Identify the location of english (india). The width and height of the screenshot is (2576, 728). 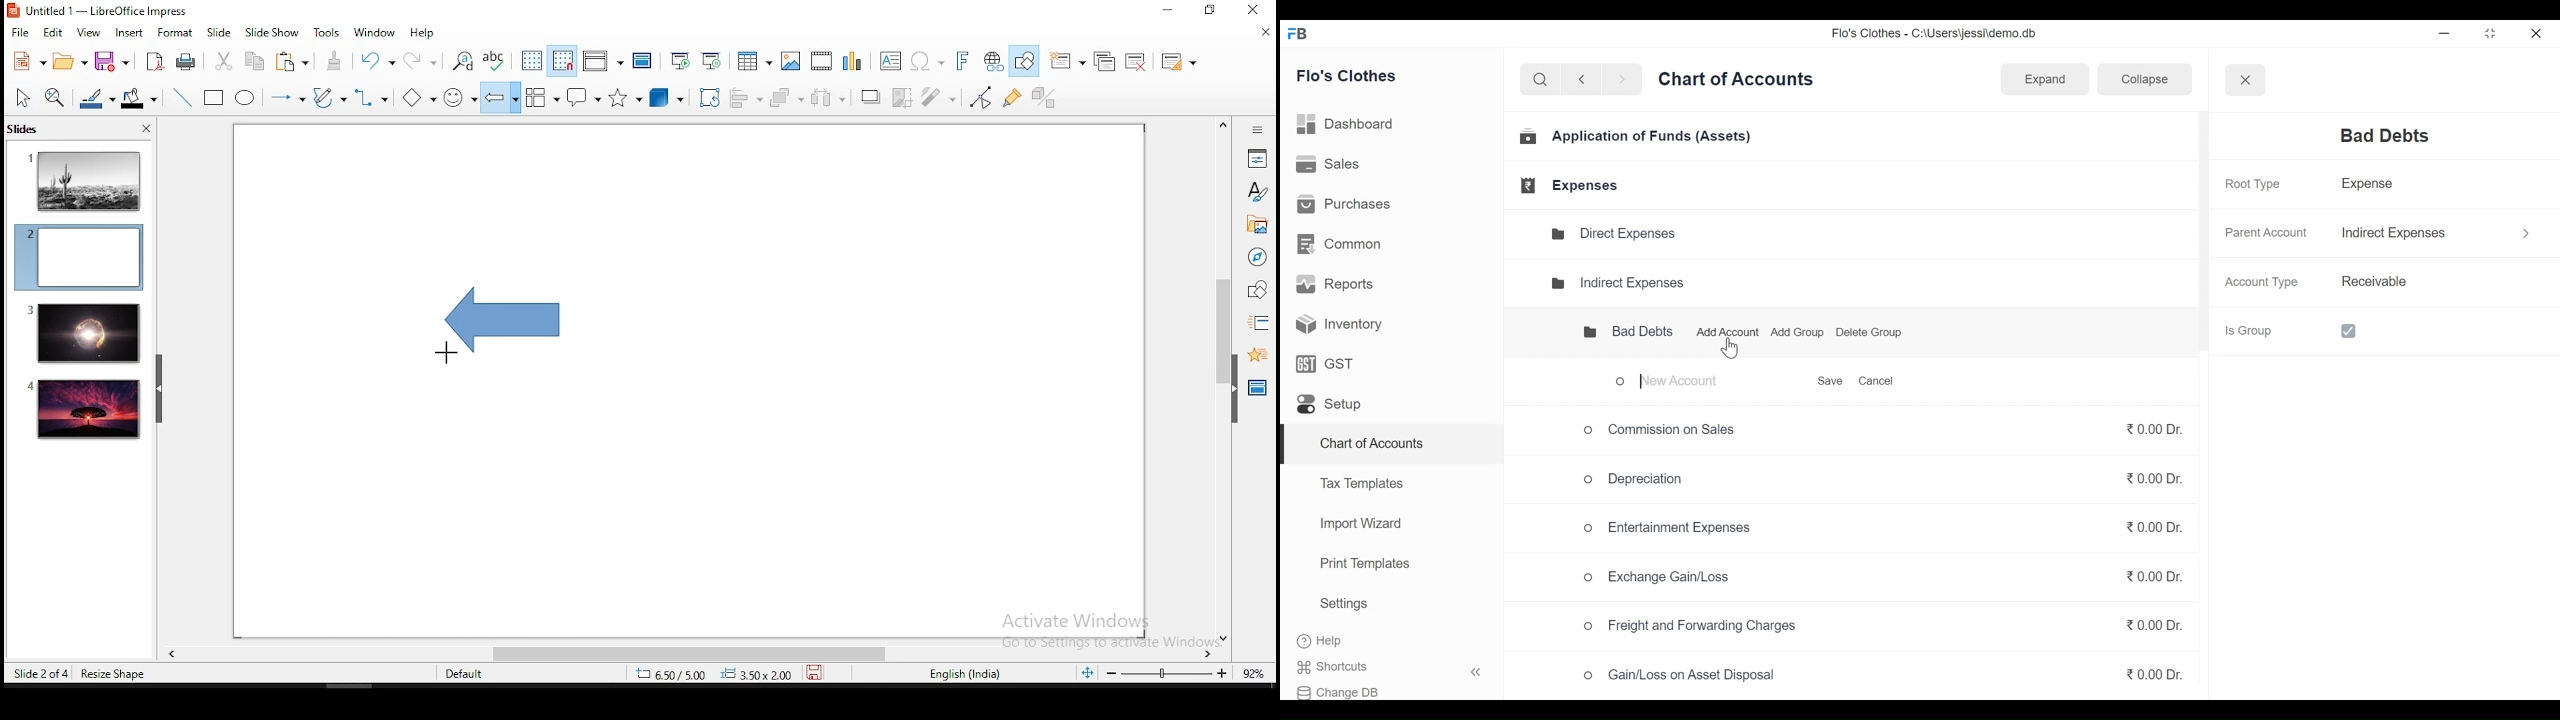
(968, 674).